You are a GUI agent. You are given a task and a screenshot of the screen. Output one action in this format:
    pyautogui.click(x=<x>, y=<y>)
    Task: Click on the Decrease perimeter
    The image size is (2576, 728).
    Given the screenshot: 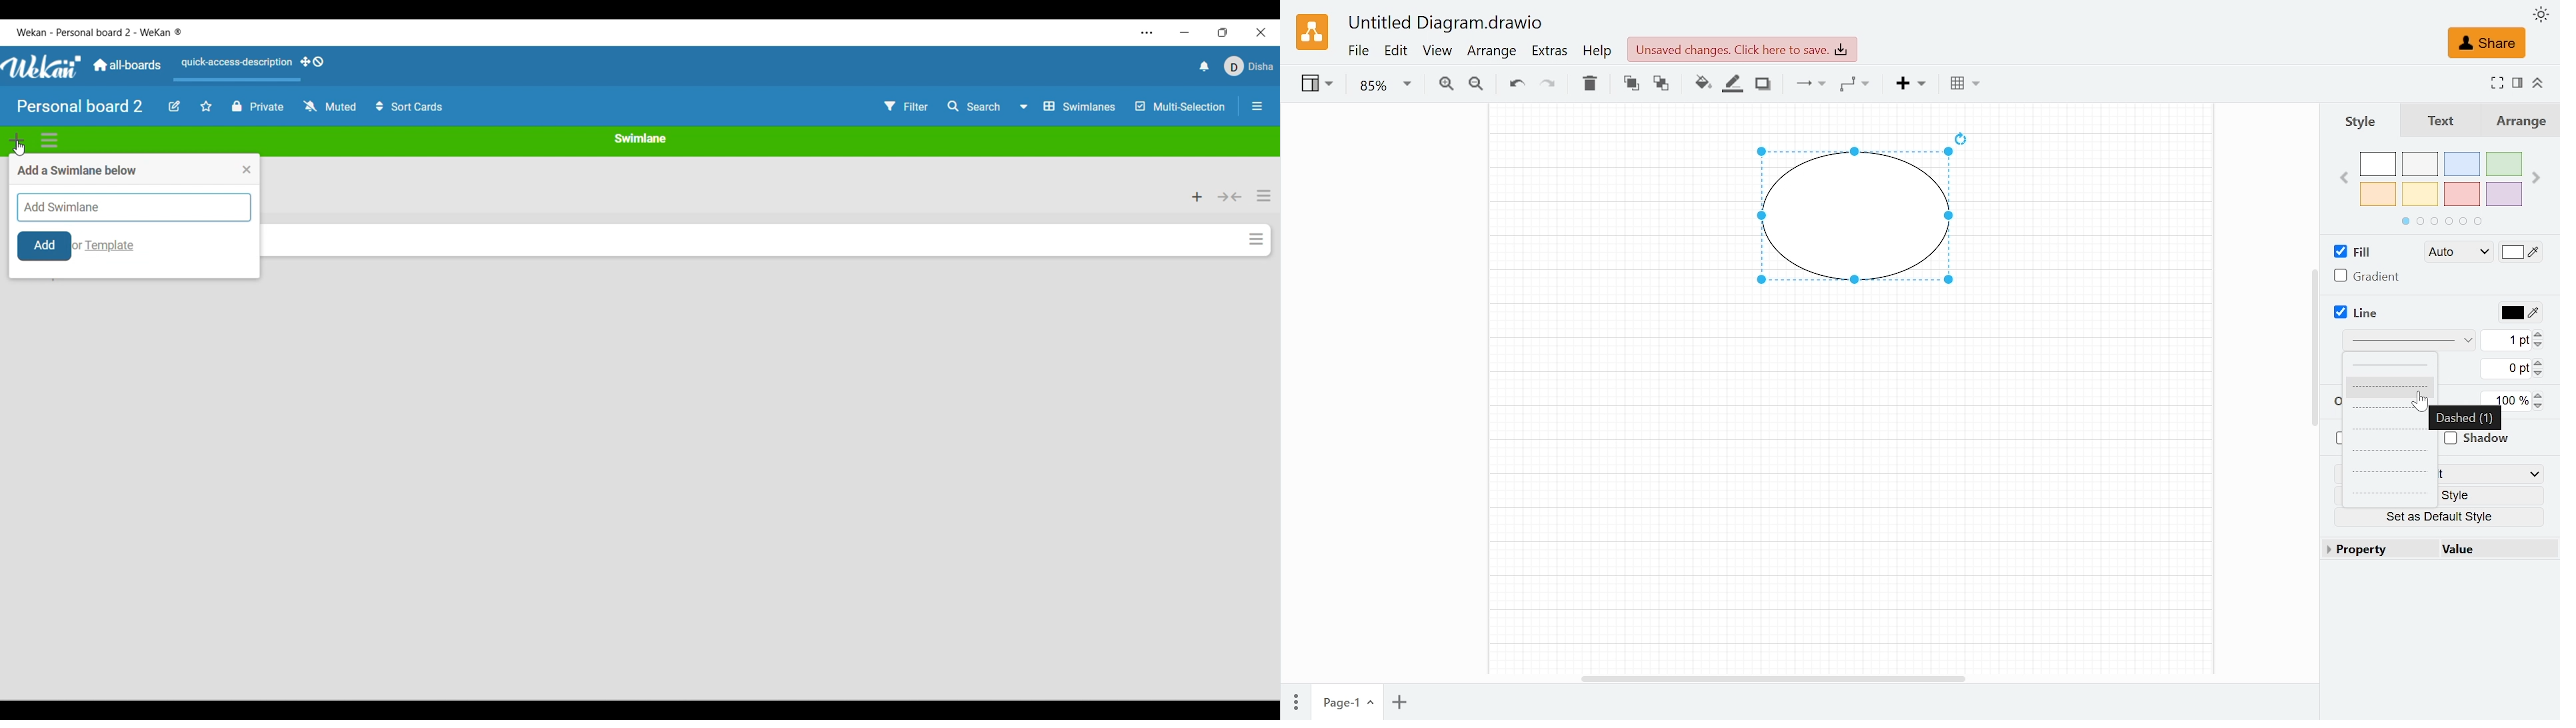 What is the action you would take?
    pyautogui.click(x=2543, y=374)
    